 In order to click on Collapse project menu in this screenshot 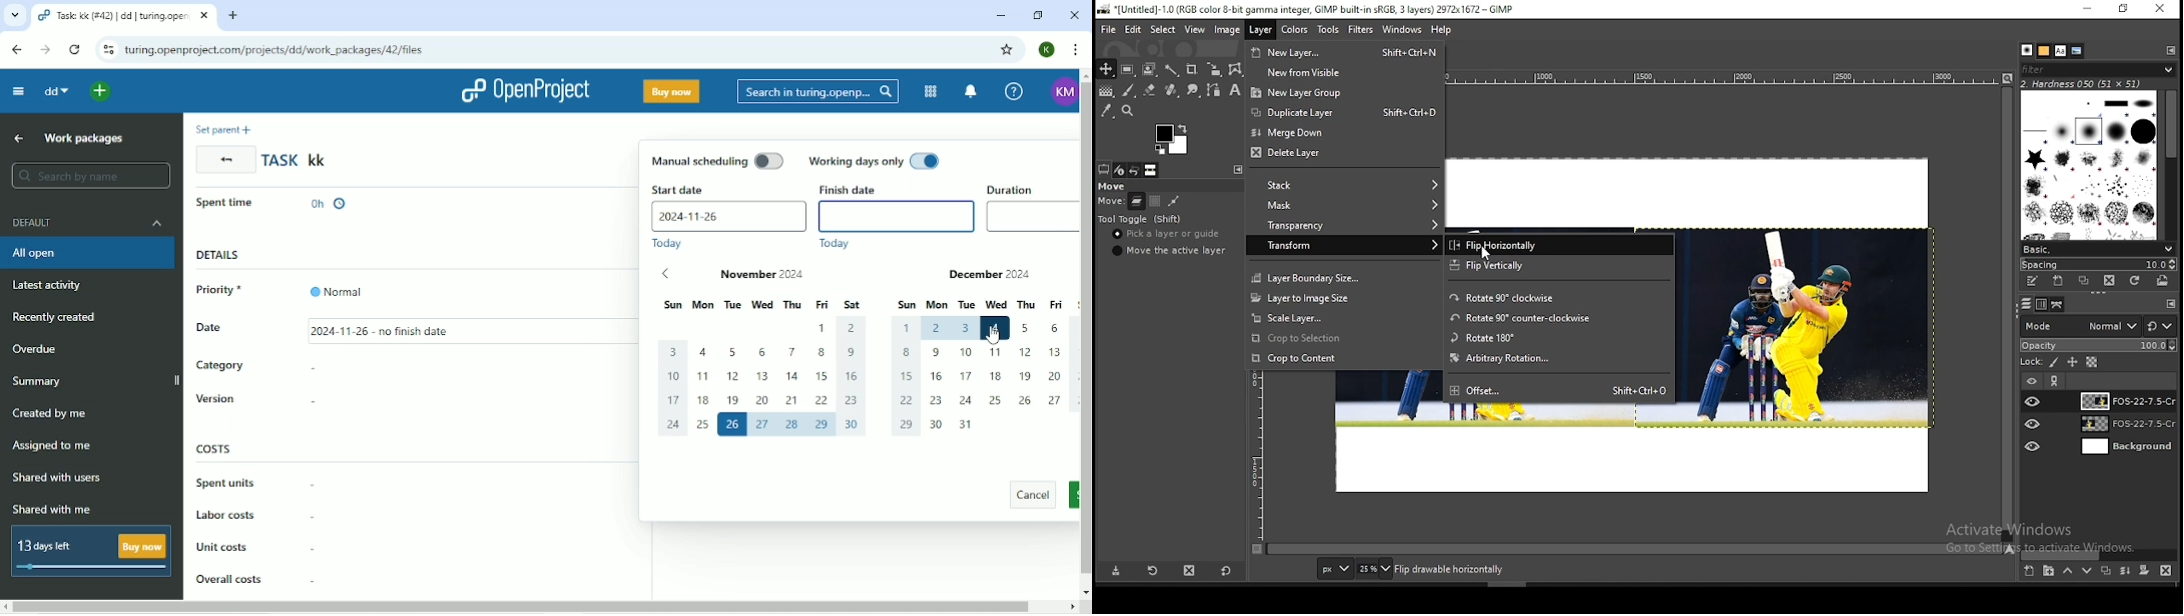, I will do `click(19, 92)`.